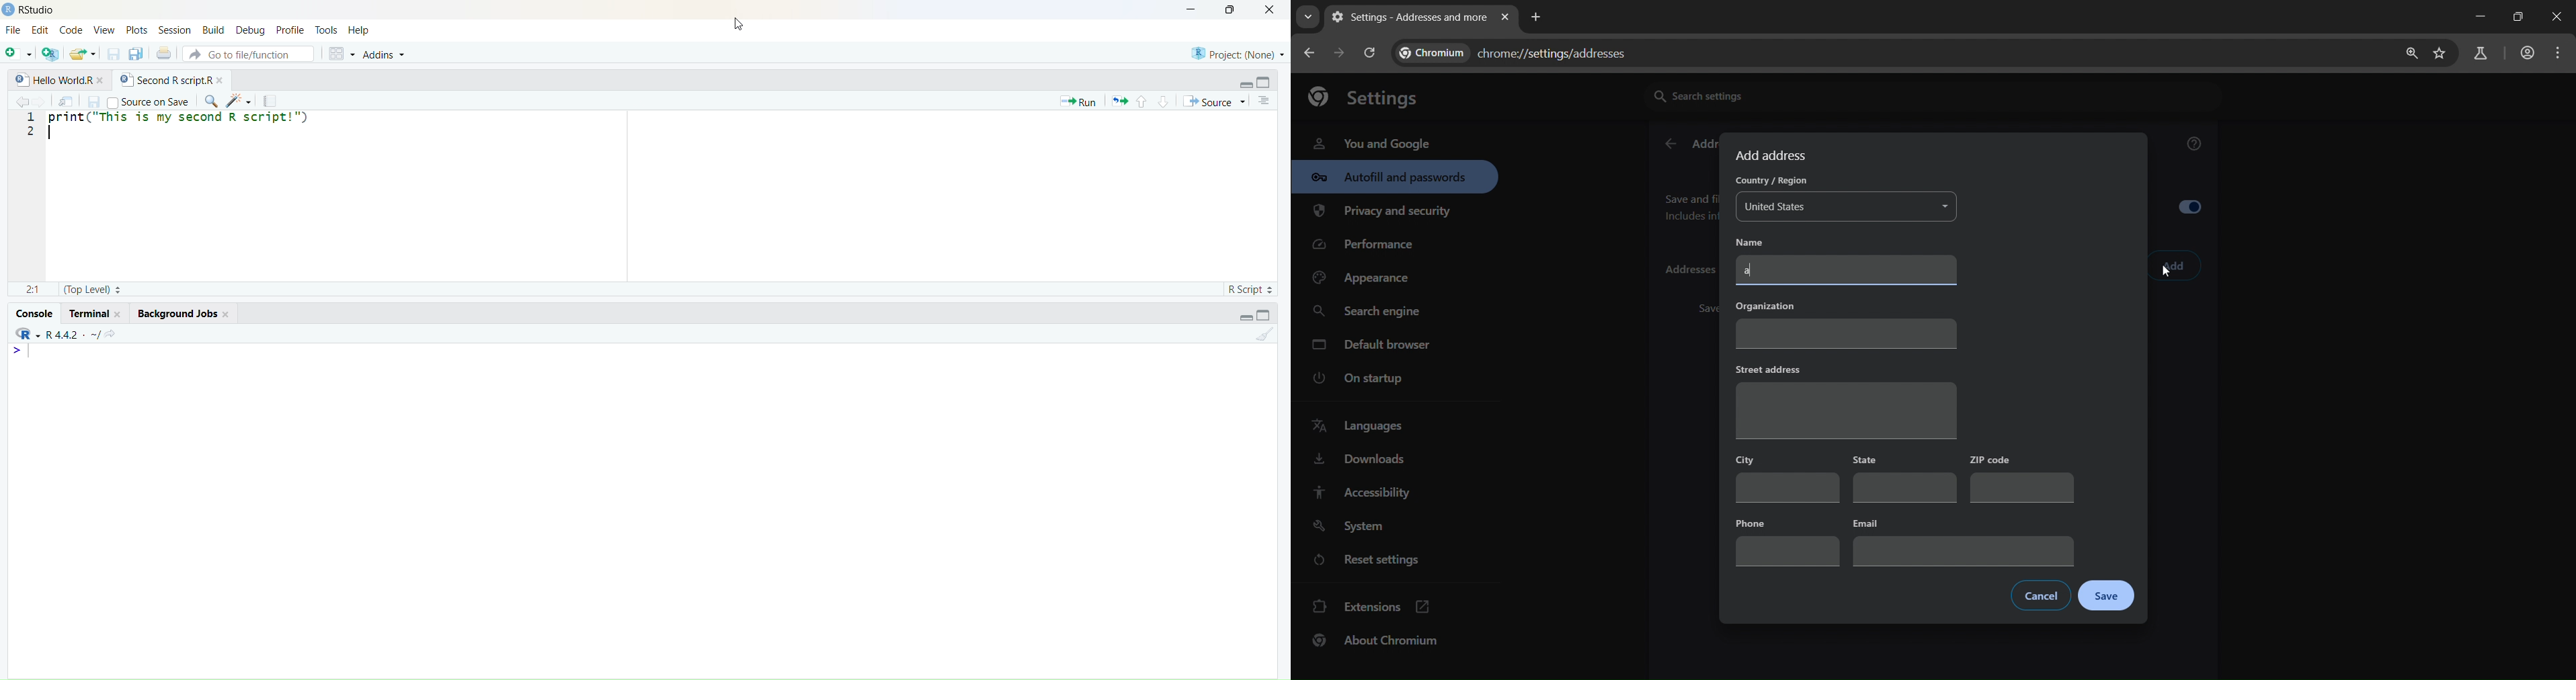 The height and width of the screenshot is (700, 2576). What do you see at coordinates (1522, 50) in the screenshot?
I see `chrome://settings/addresses` at bounding box center [1522, 50].